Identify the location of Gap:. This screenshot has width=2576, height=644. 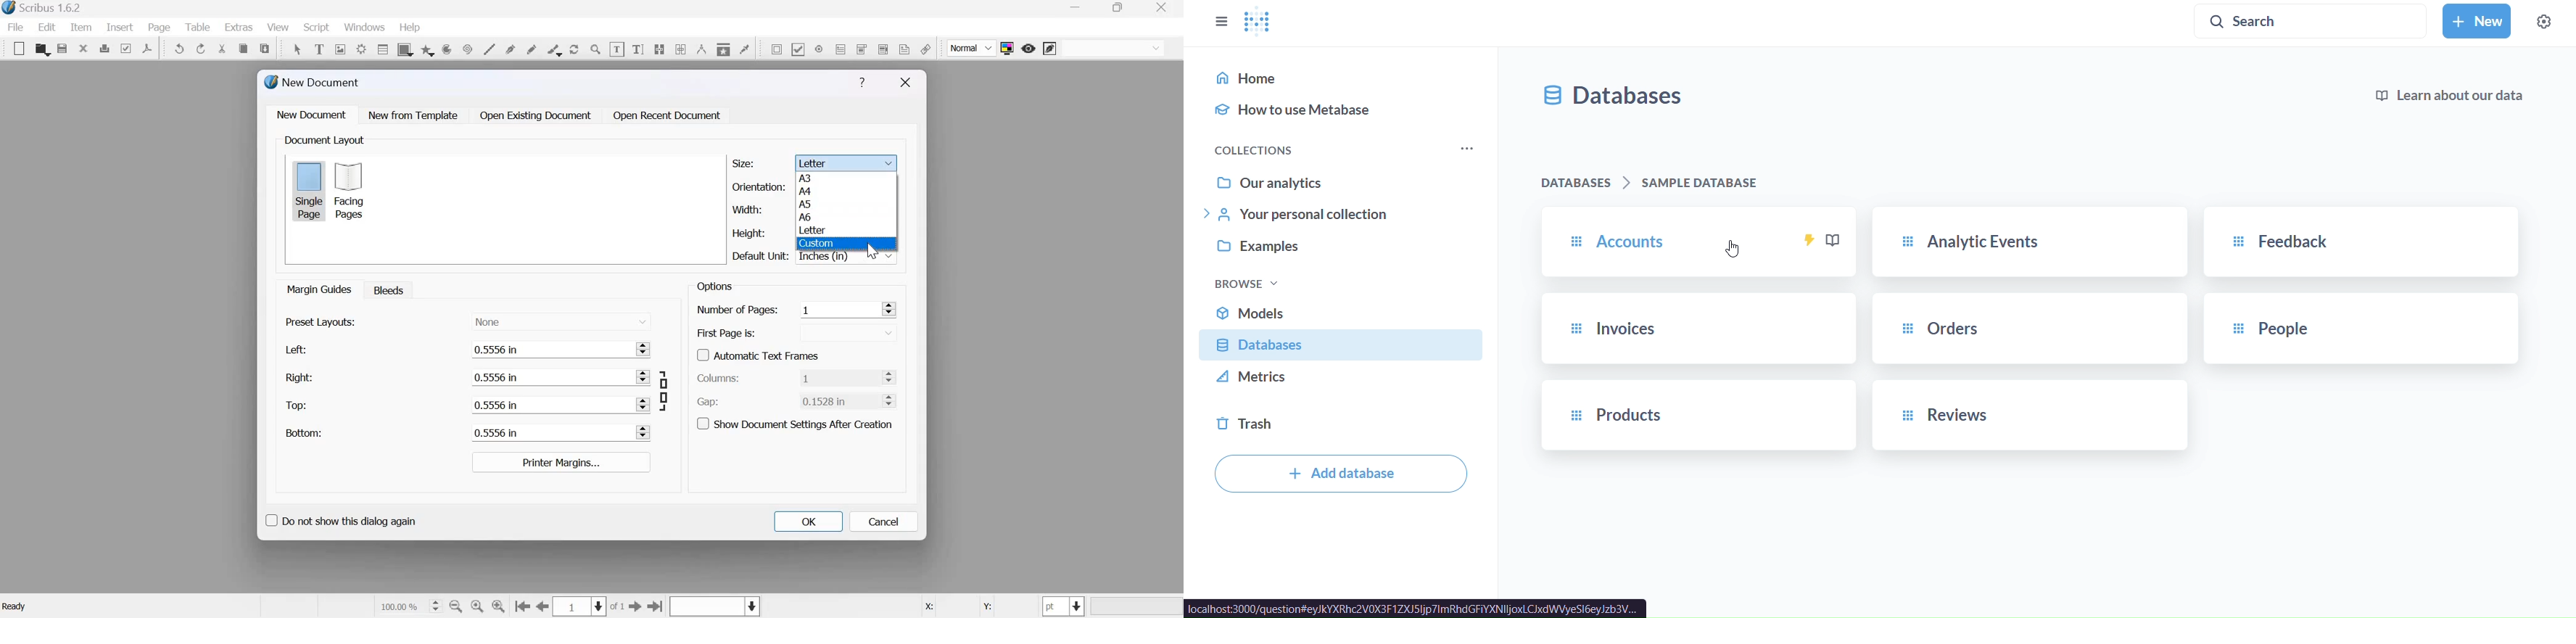
(709, 402).